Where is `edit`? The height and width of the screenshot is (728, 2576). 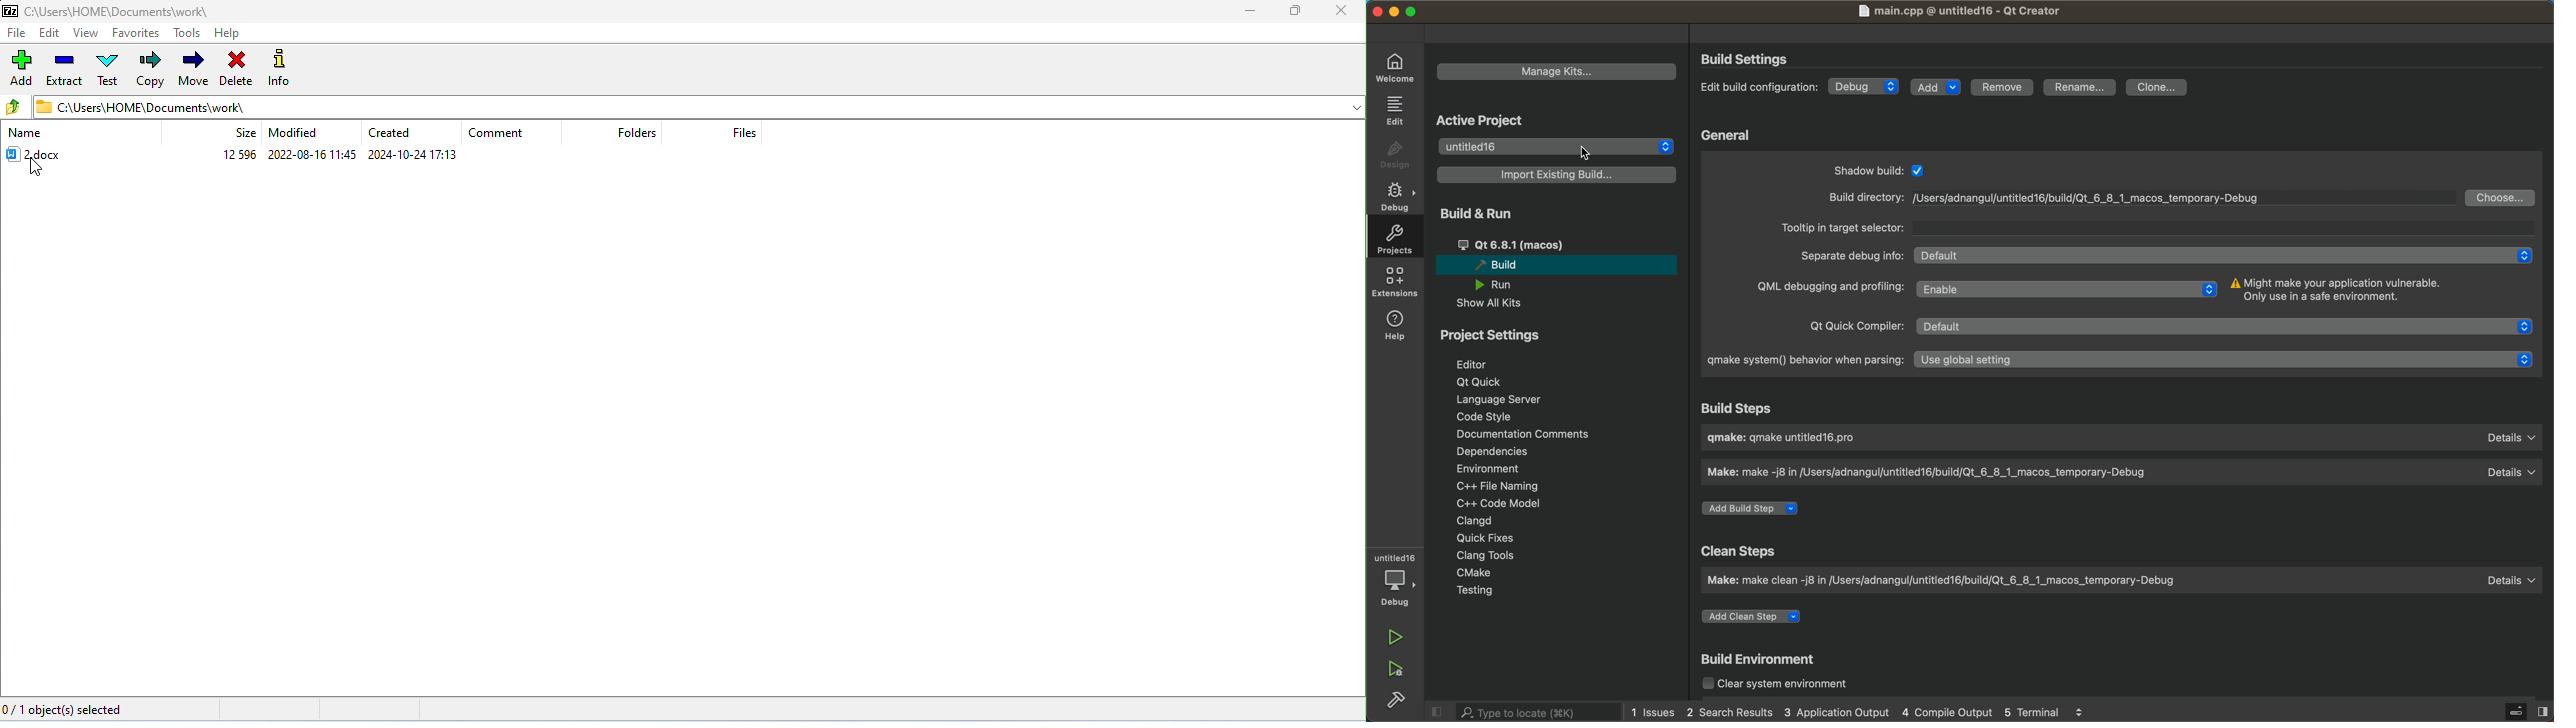 edit is located at coordinates (50, 32).